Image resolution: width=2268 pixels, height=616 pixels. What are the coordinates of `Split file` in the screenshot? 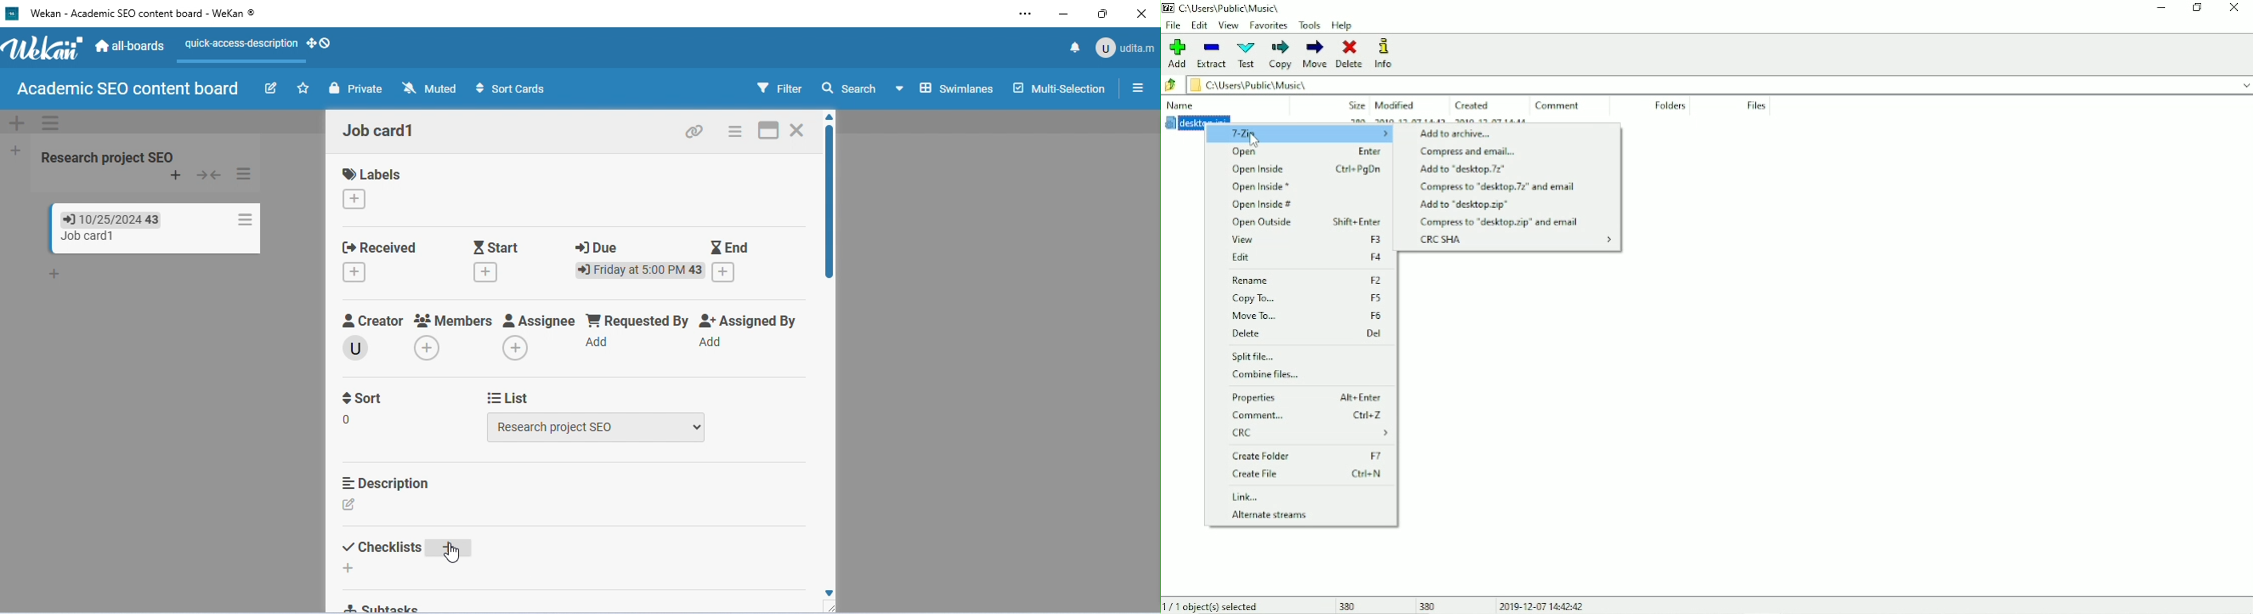 It's located at (1258, 357).